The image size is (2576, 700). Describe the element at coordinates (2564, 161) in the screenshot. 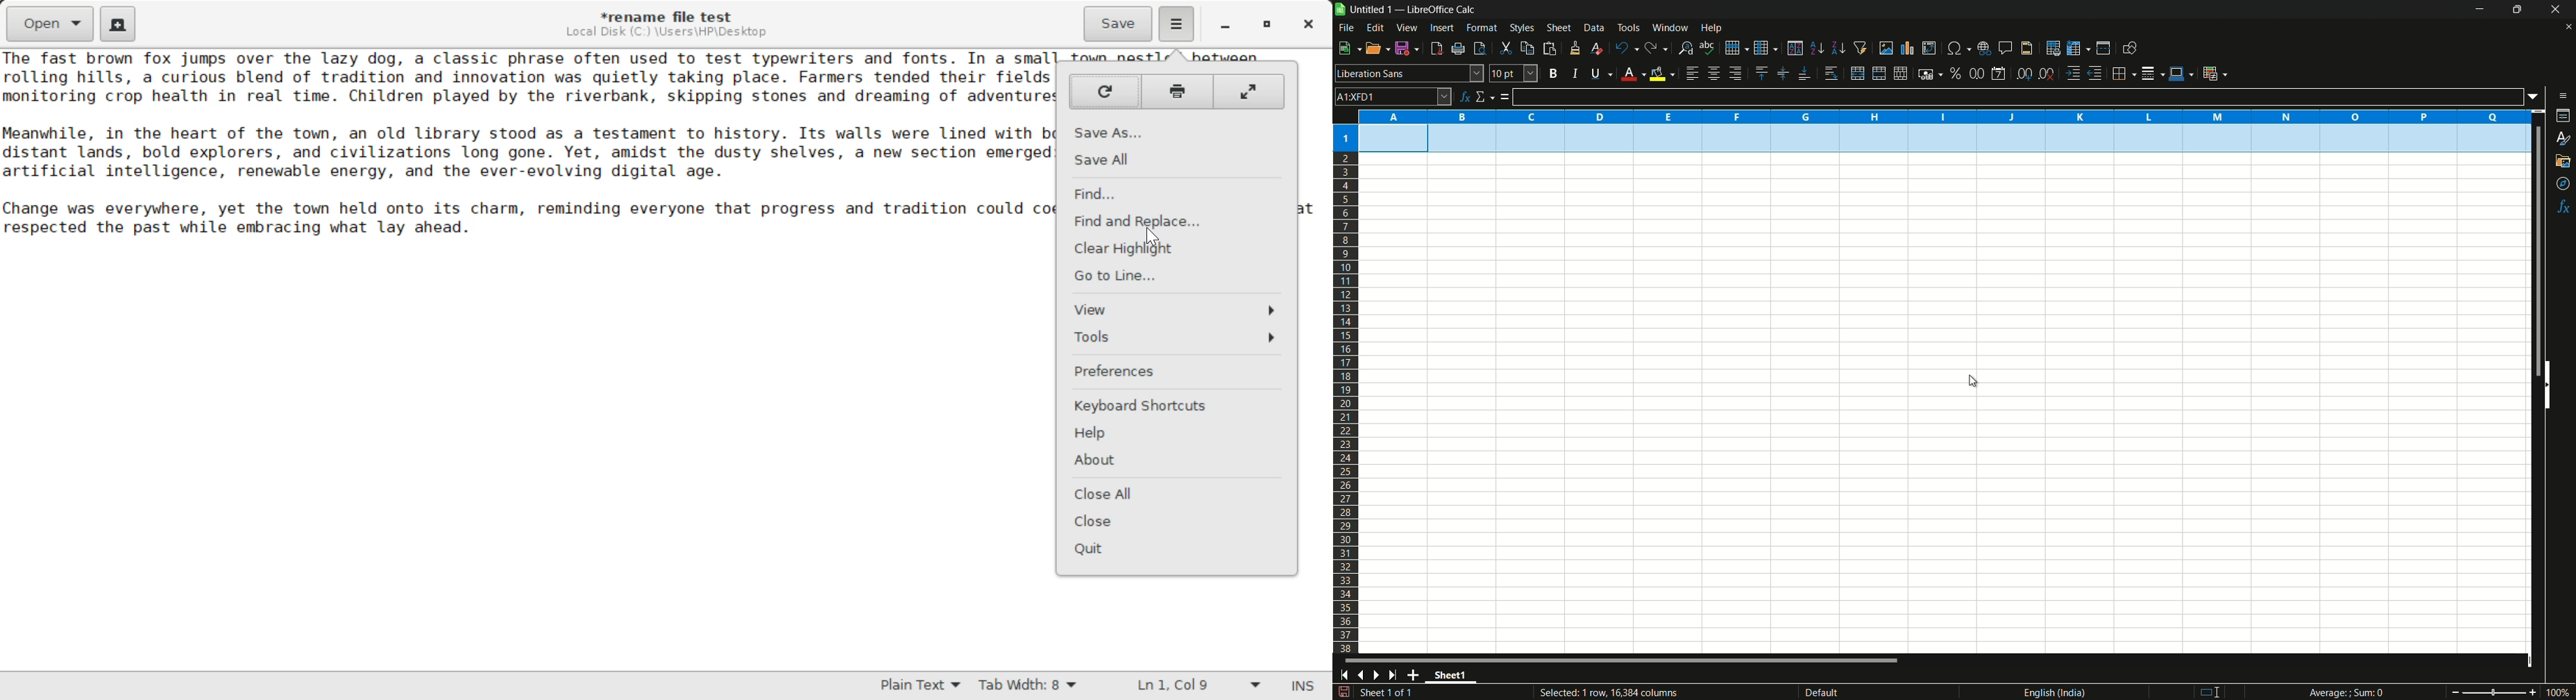

I see `gallery` at that location.